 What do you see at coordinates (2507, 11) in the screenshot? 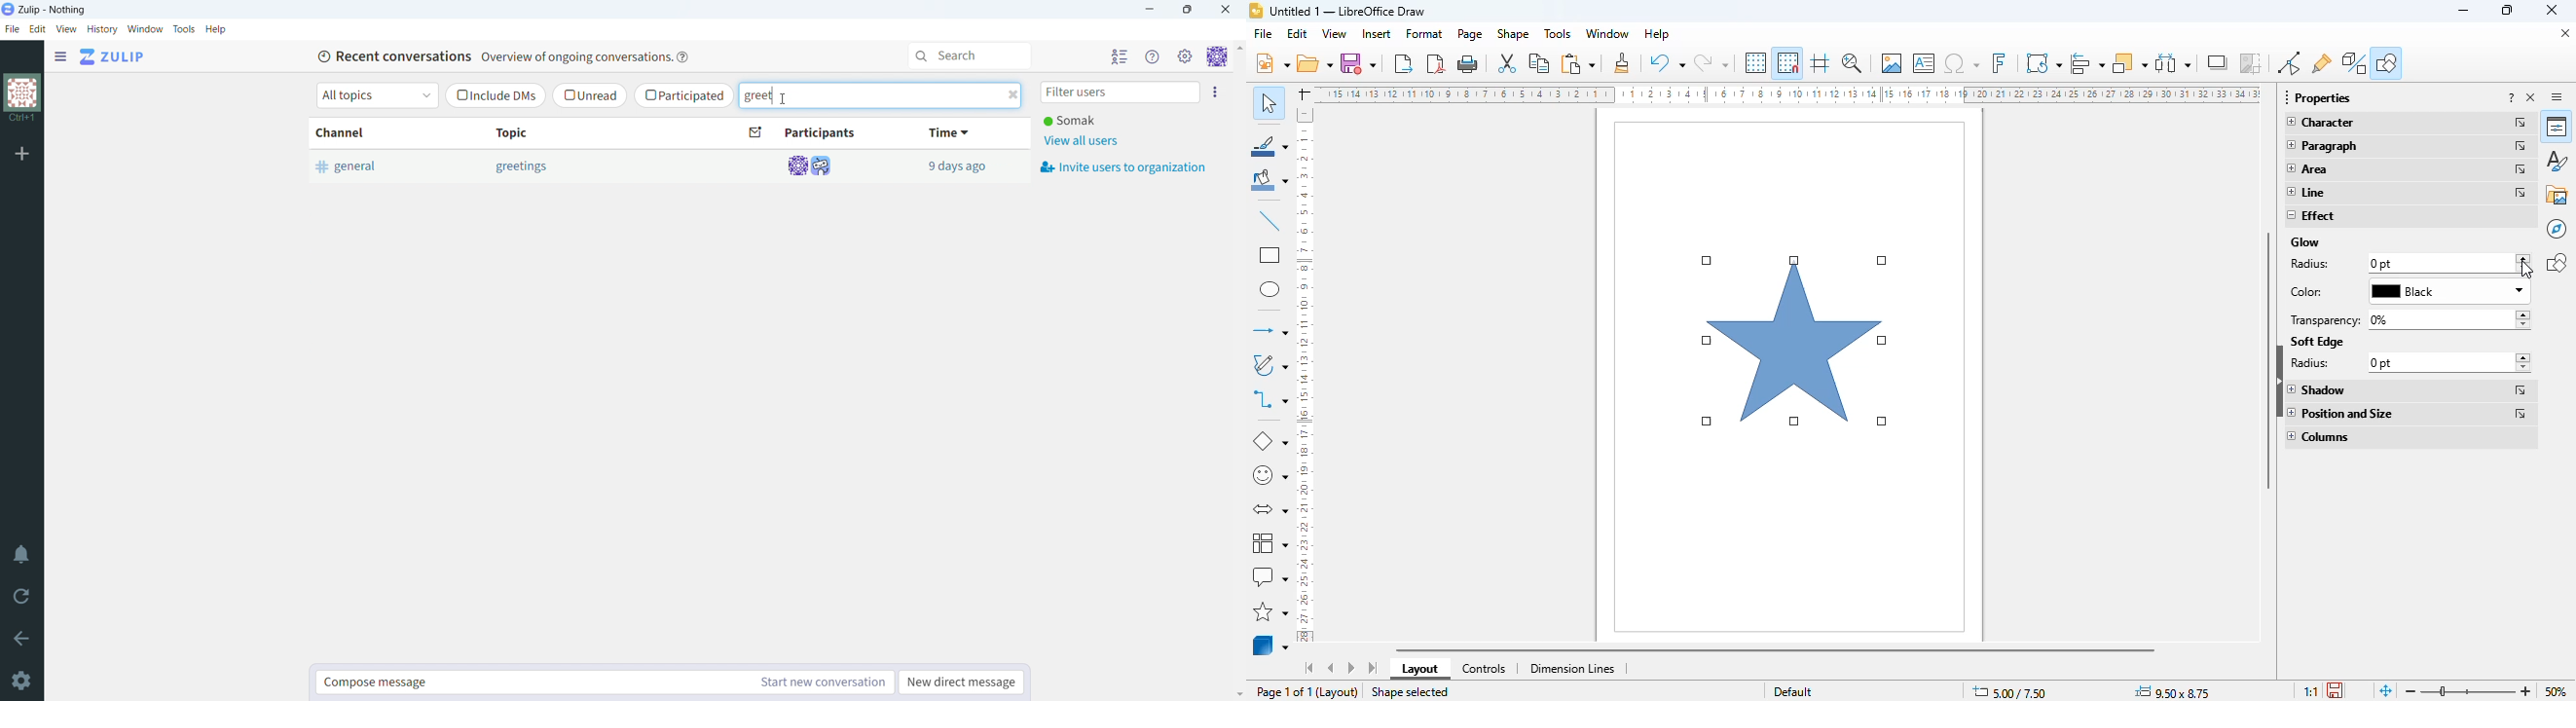
I see `maximize` at bounding box center [2507, 11].